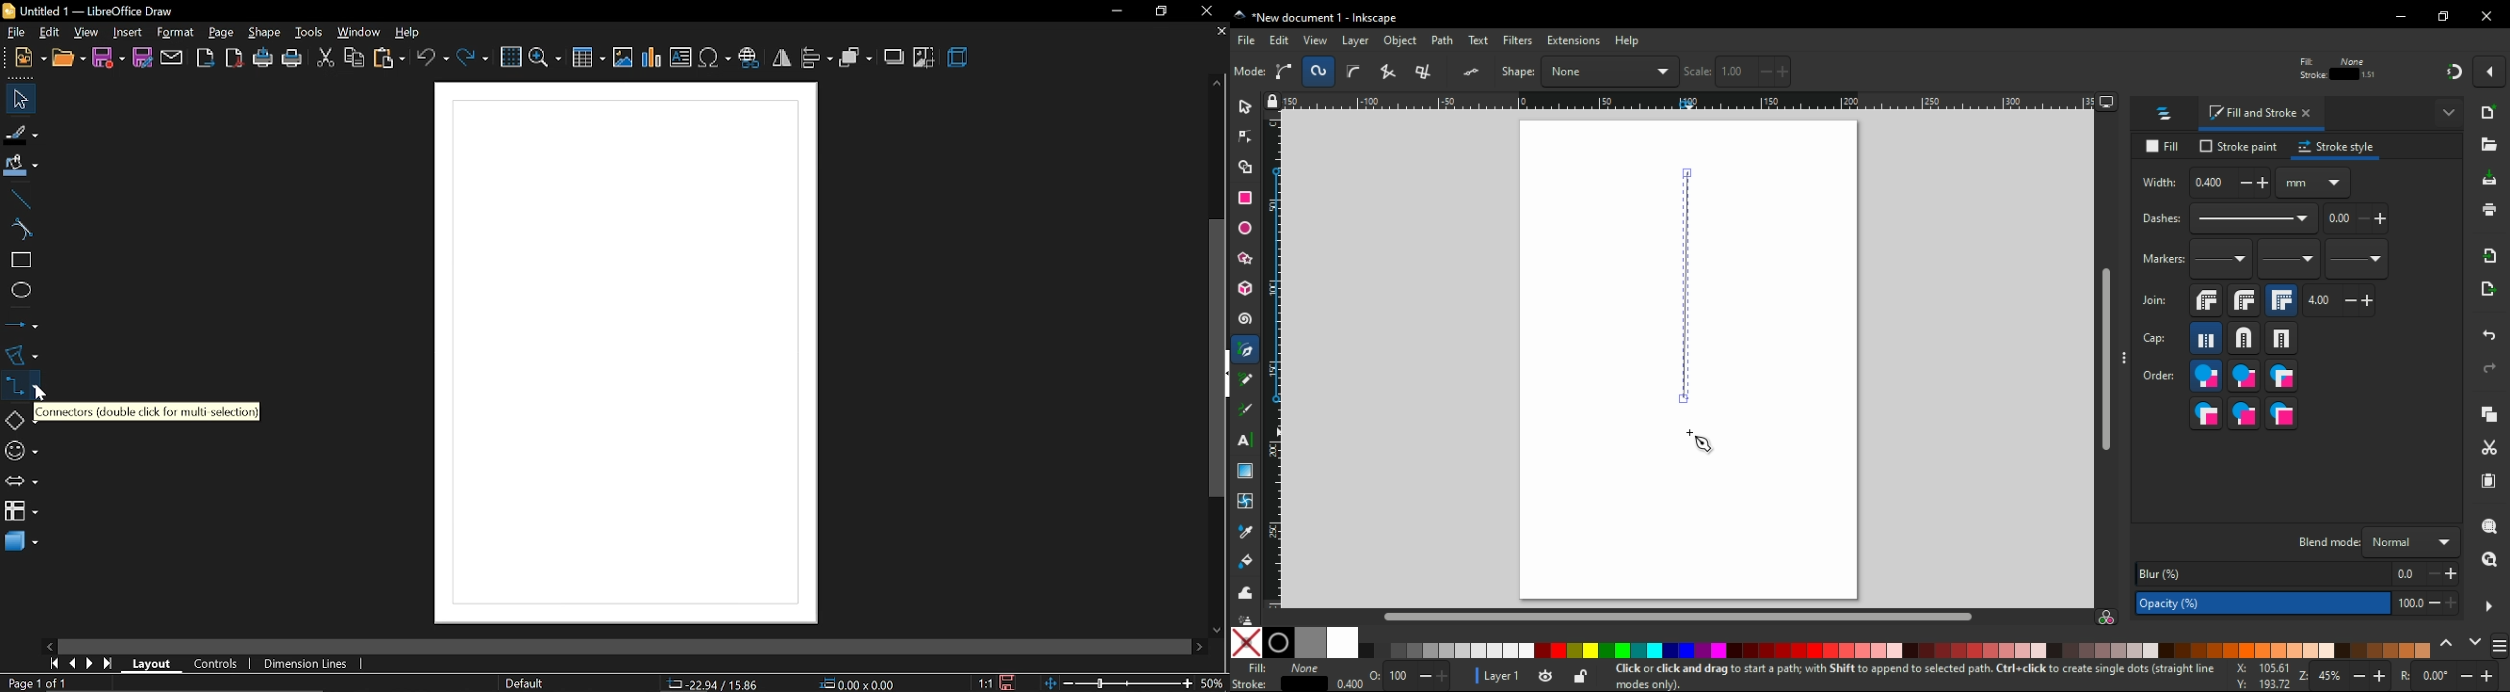 Image resolution: width=2520 pixels, height=700 pixels. What do you see at coordinates (2488, 368) in the screenshot?
I see `redo` at bounding box center [2488, 368].